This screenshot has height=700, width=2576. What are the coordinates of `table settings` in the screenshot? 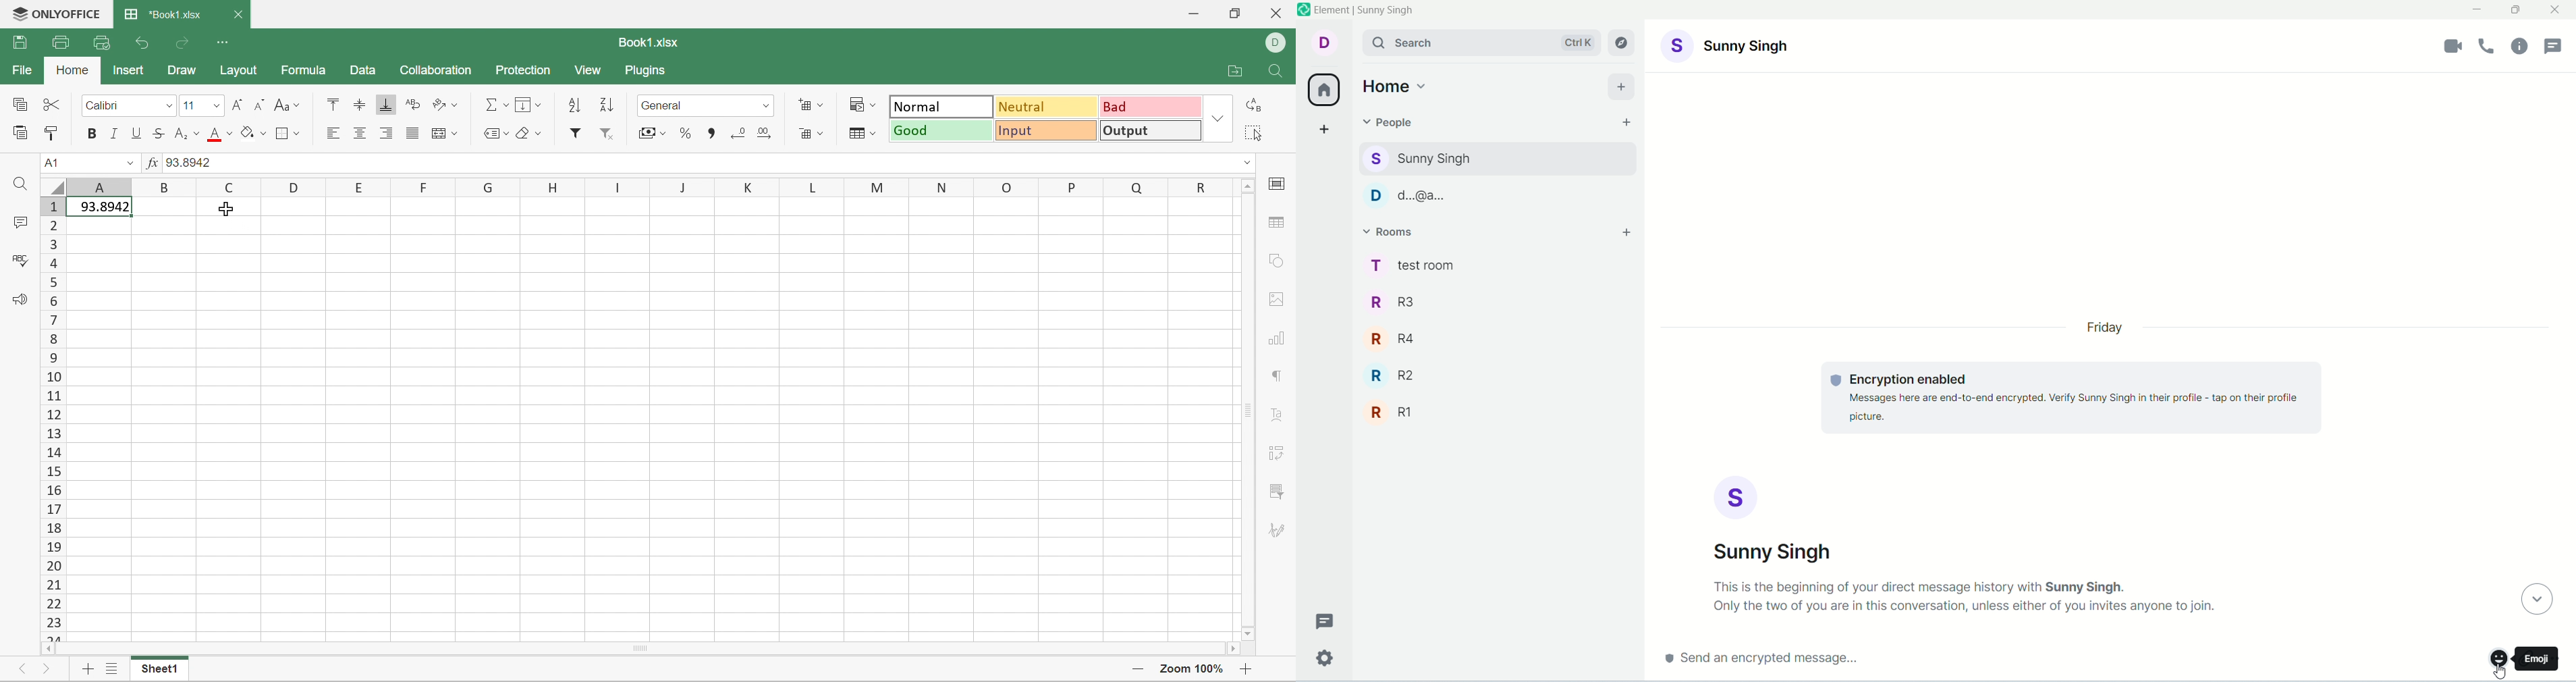 It's located at (1278, 223).